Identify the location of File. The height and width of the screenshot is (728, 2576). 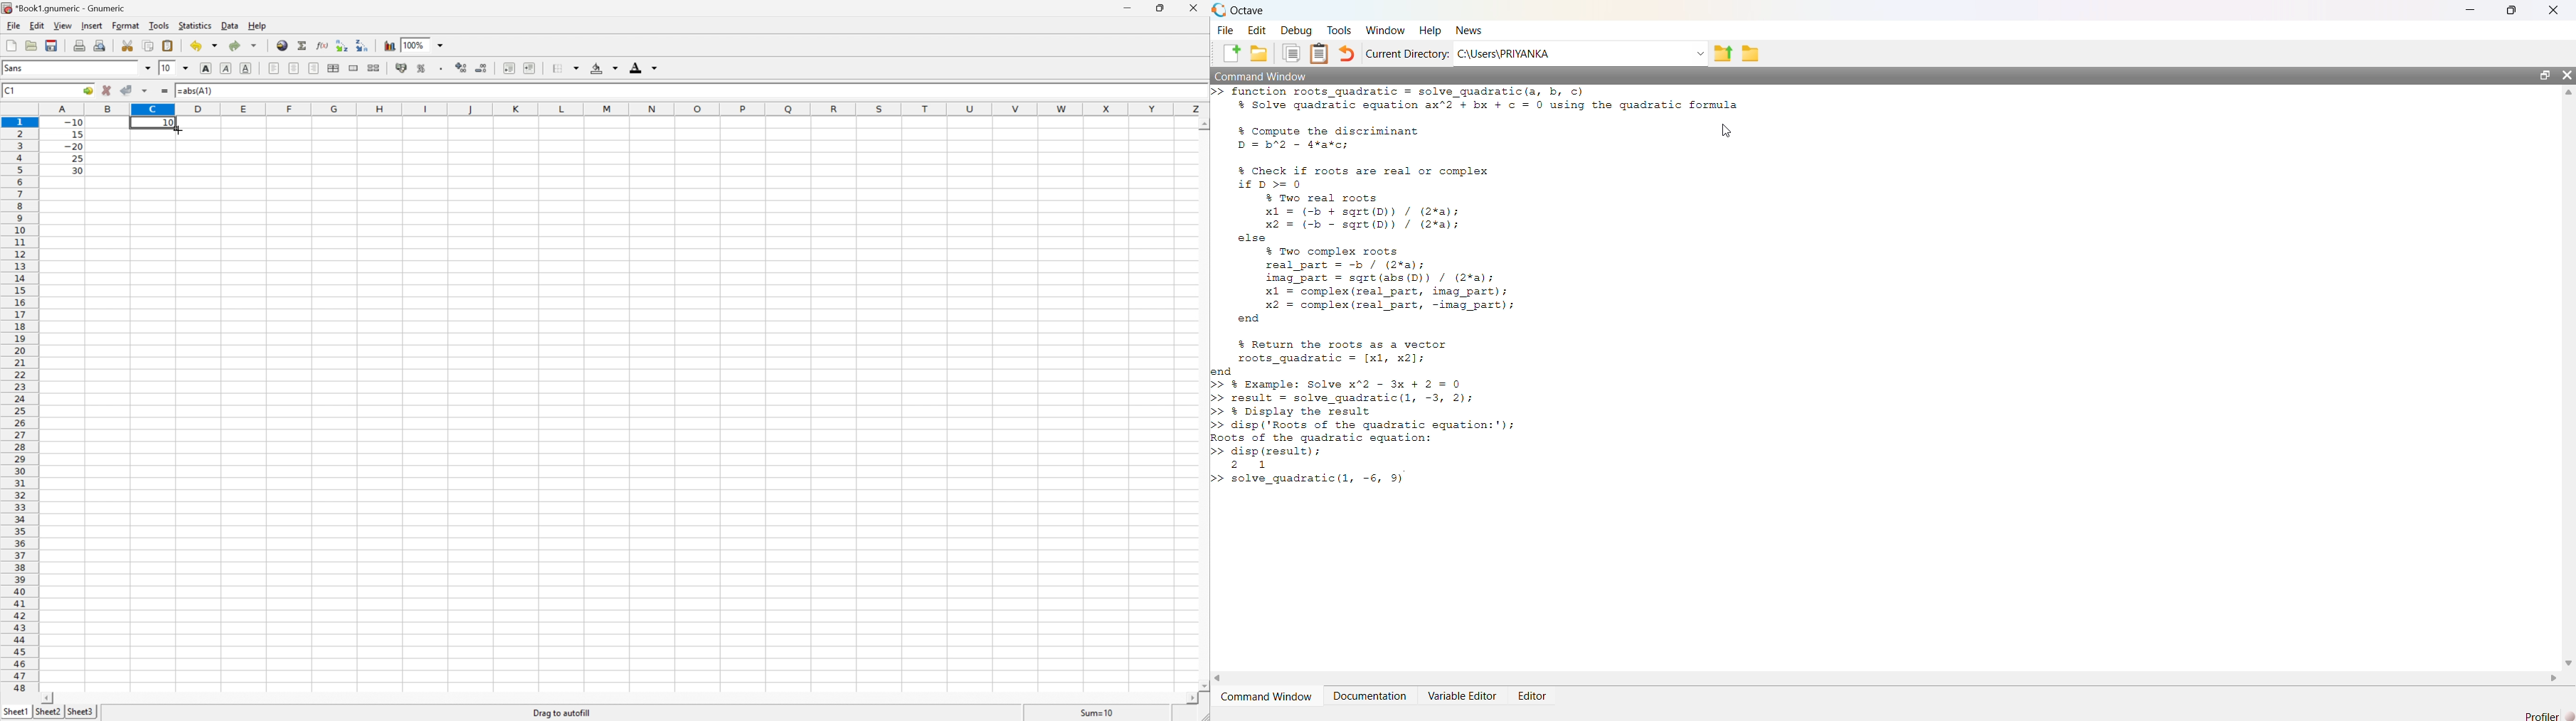
(12, 26).